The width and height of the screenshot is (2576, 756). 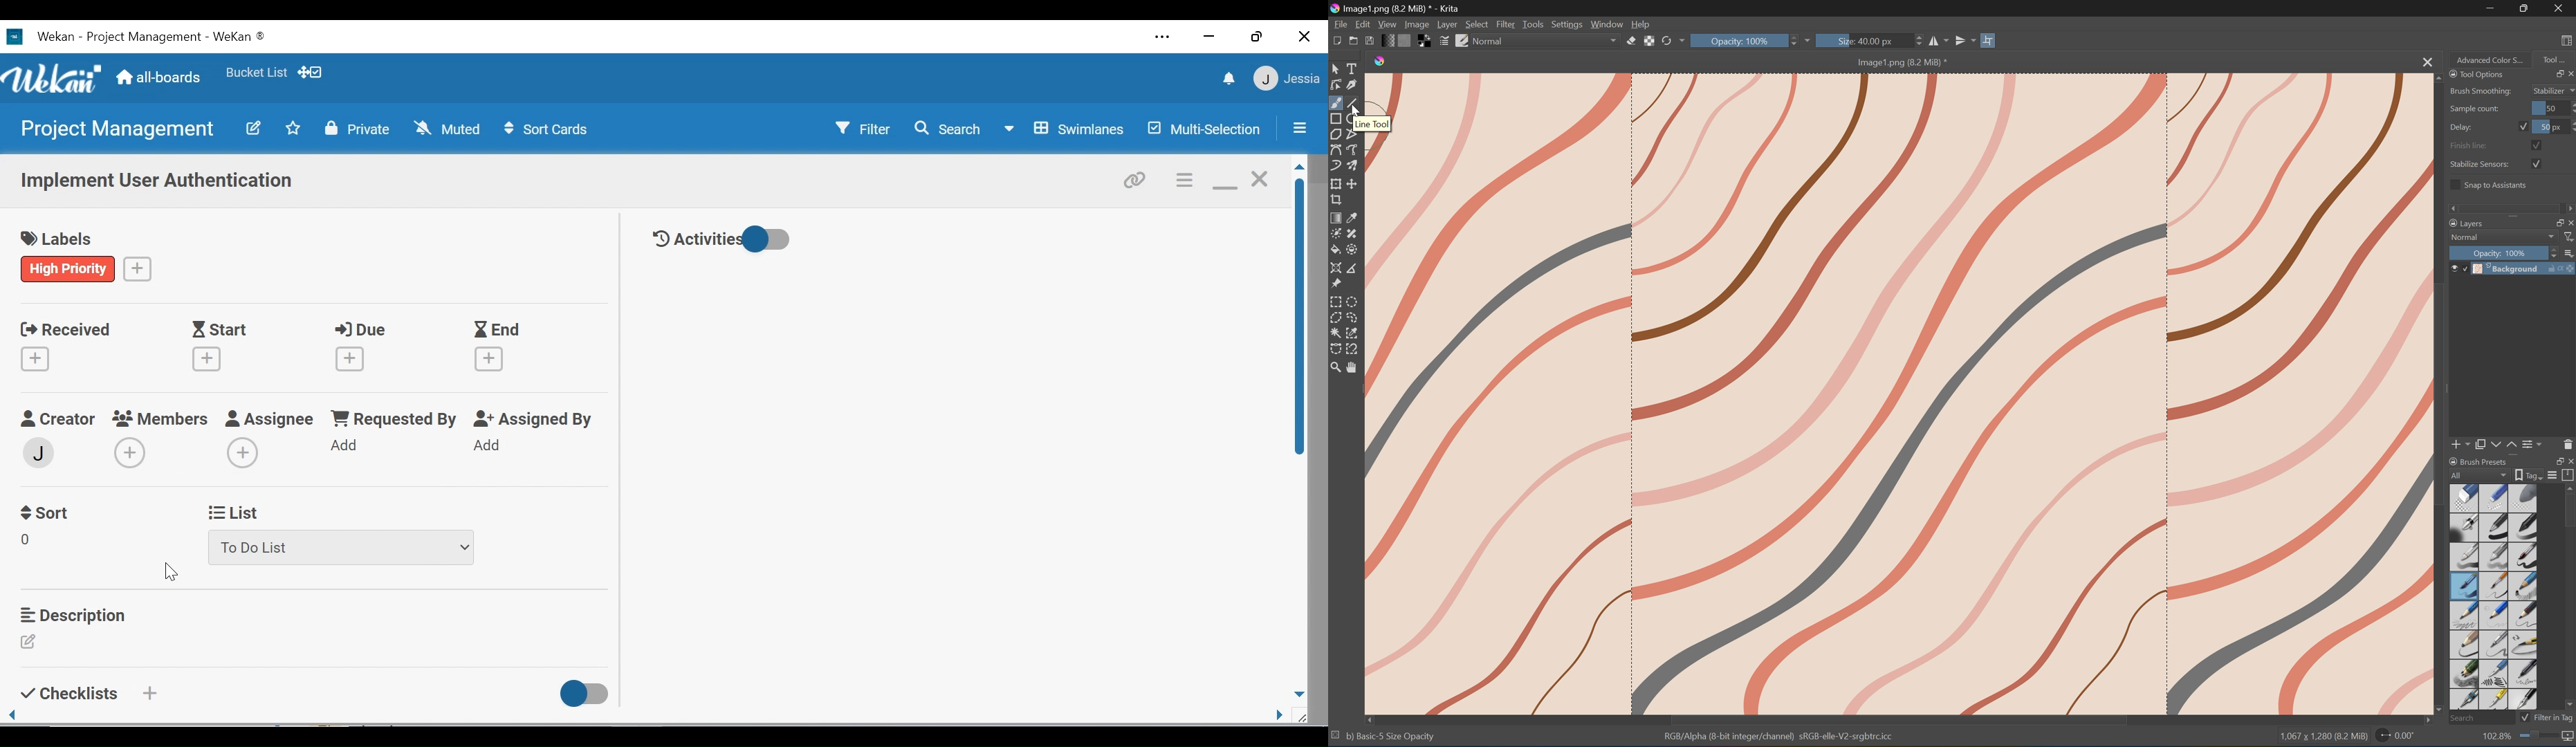 What do you see at coordinates (2501, 253) in the screenshot?
I see `Opacity: 100%` at bounding box center [2501, 253].